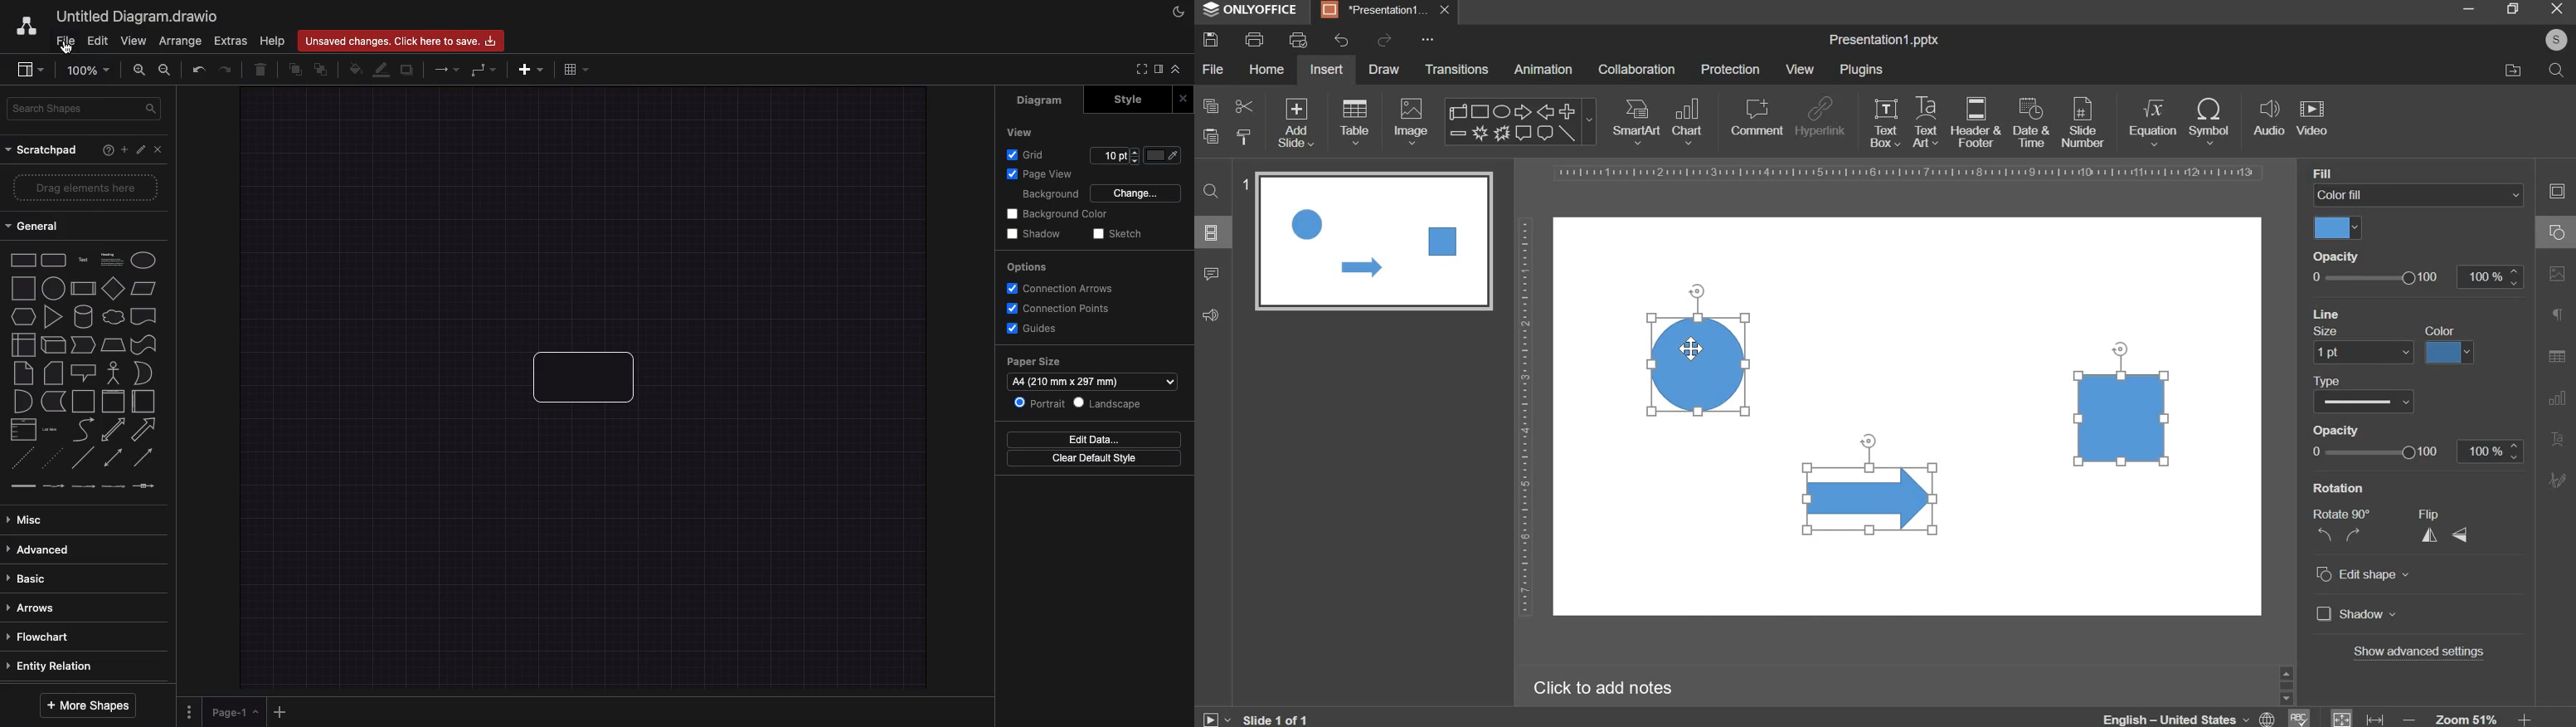 This screenshot has height=728, width=2576. Describe the element at coordinates (2377, 719) in the screenshot. I see `fit to width` at that location.